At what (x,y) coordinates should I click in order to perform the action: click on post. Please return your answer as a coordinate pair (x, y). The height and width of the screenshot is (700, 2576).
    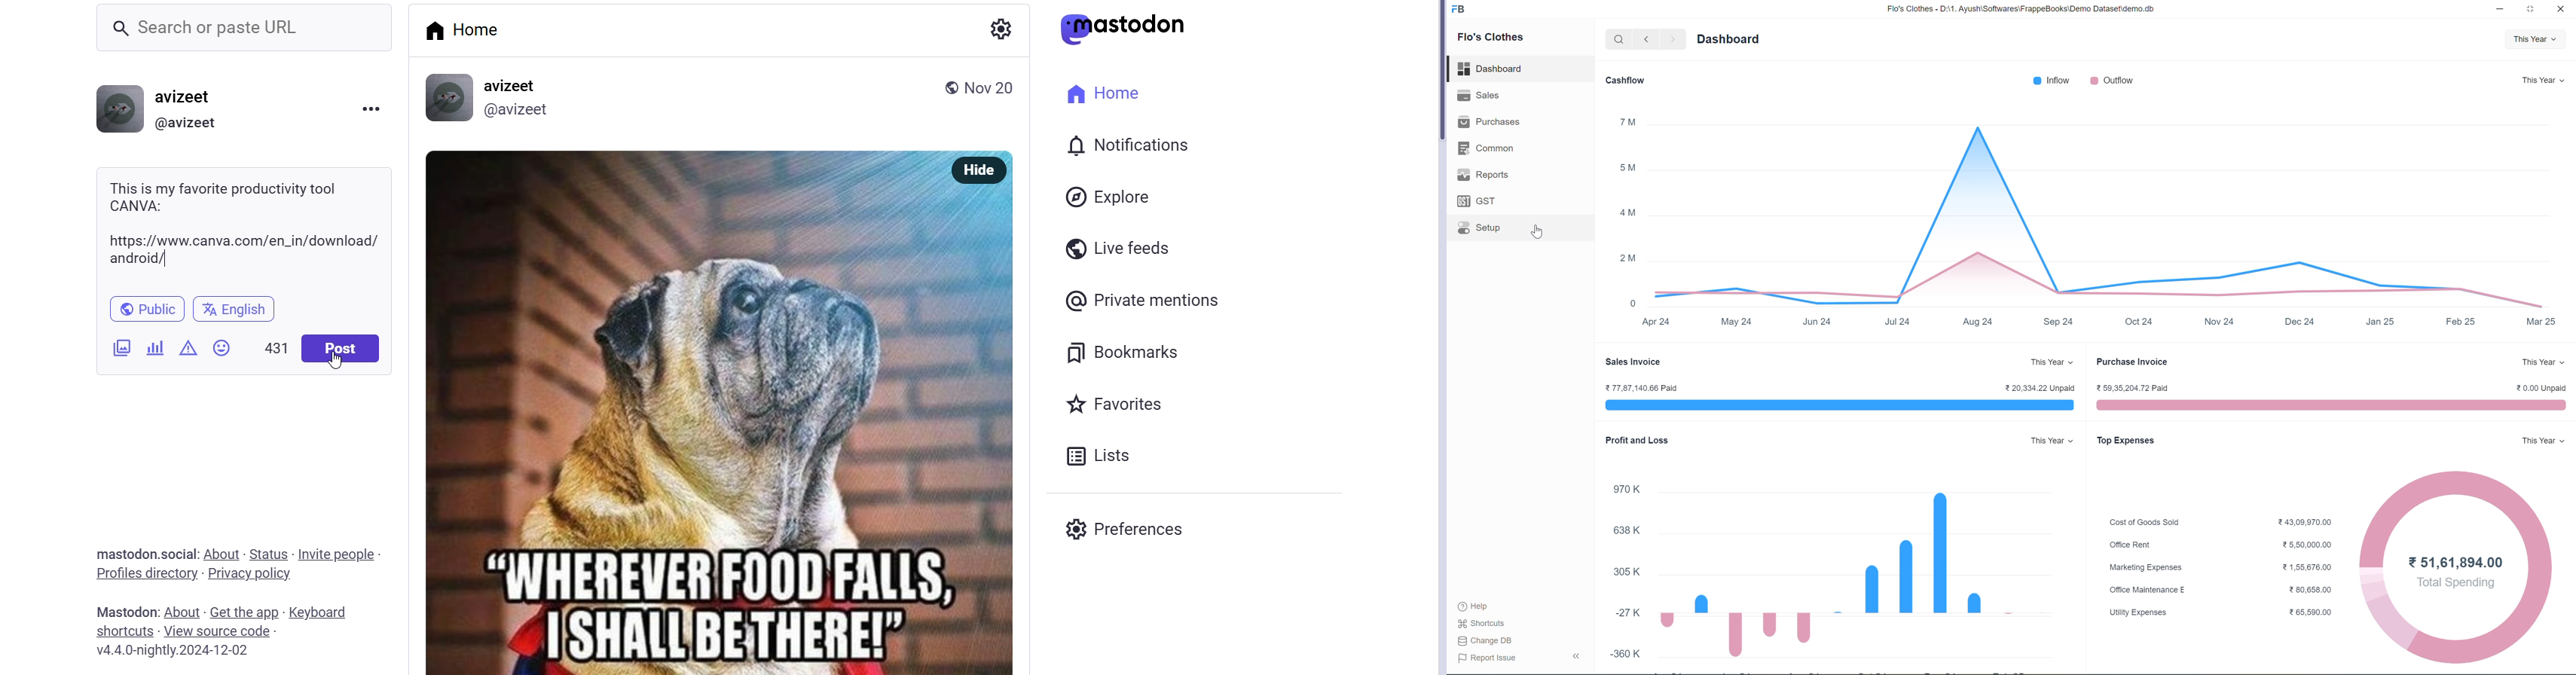
    Looking at the image, I should click on (340, 349).